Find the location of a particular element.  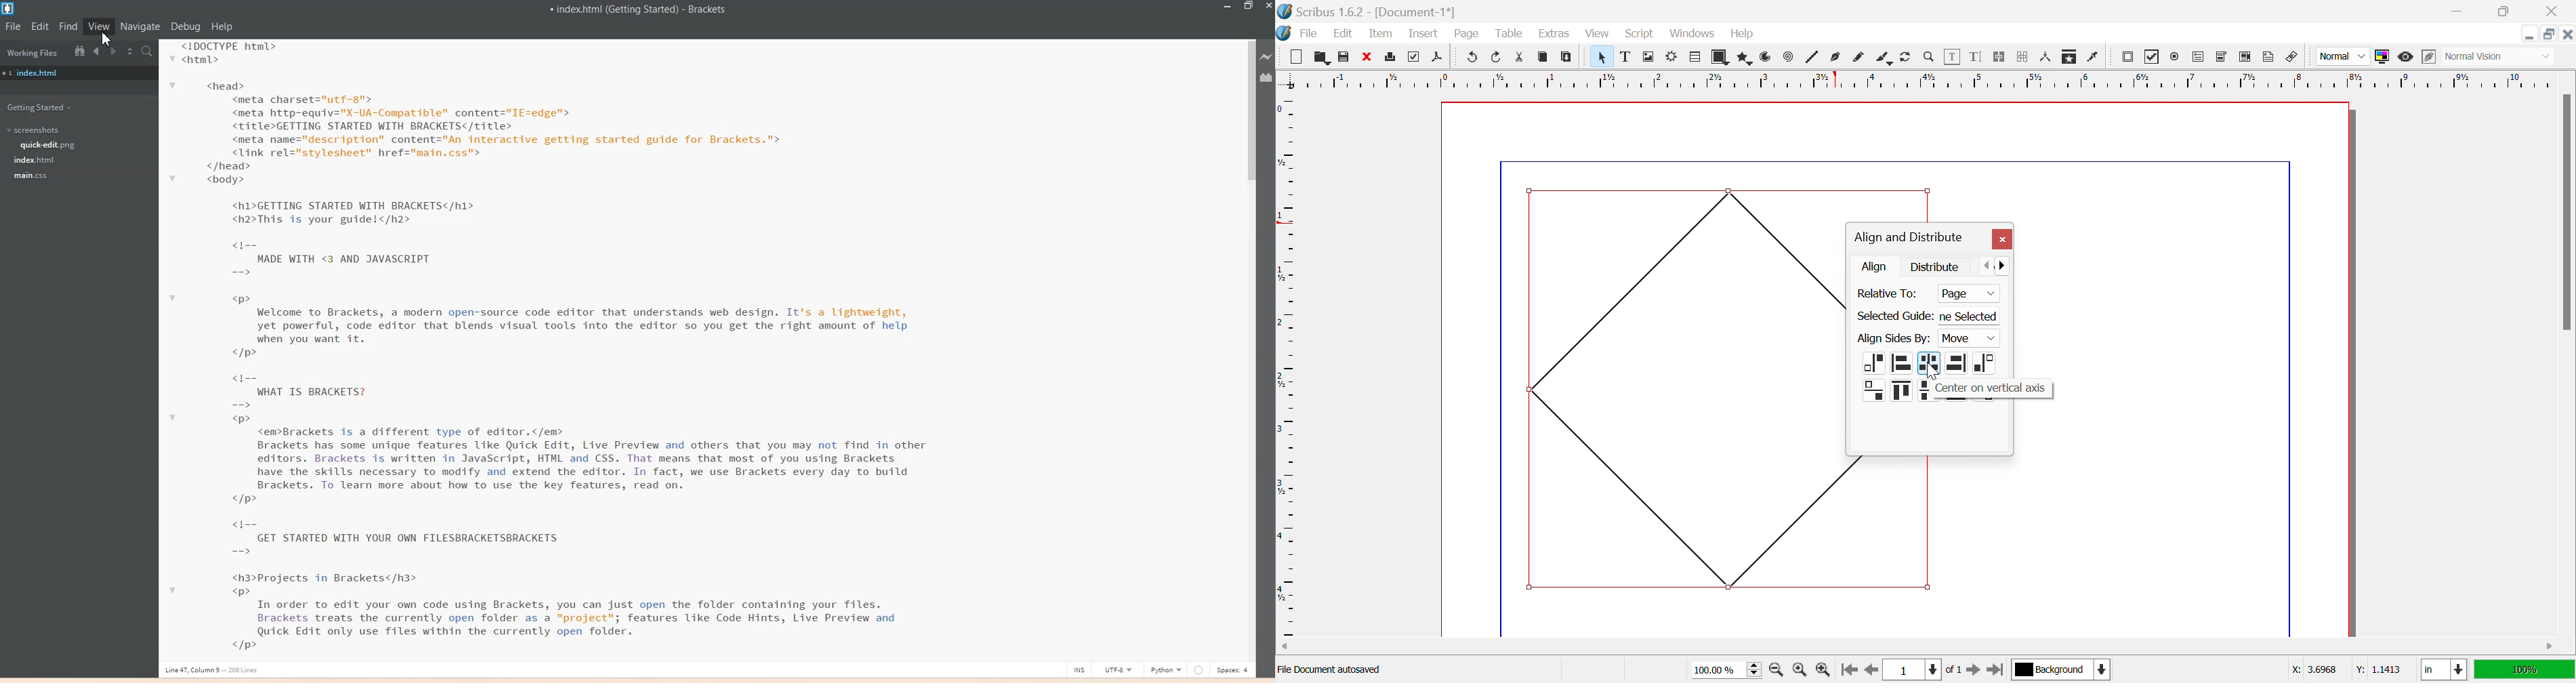

Minimize  is located at coordinates (1228, 7).